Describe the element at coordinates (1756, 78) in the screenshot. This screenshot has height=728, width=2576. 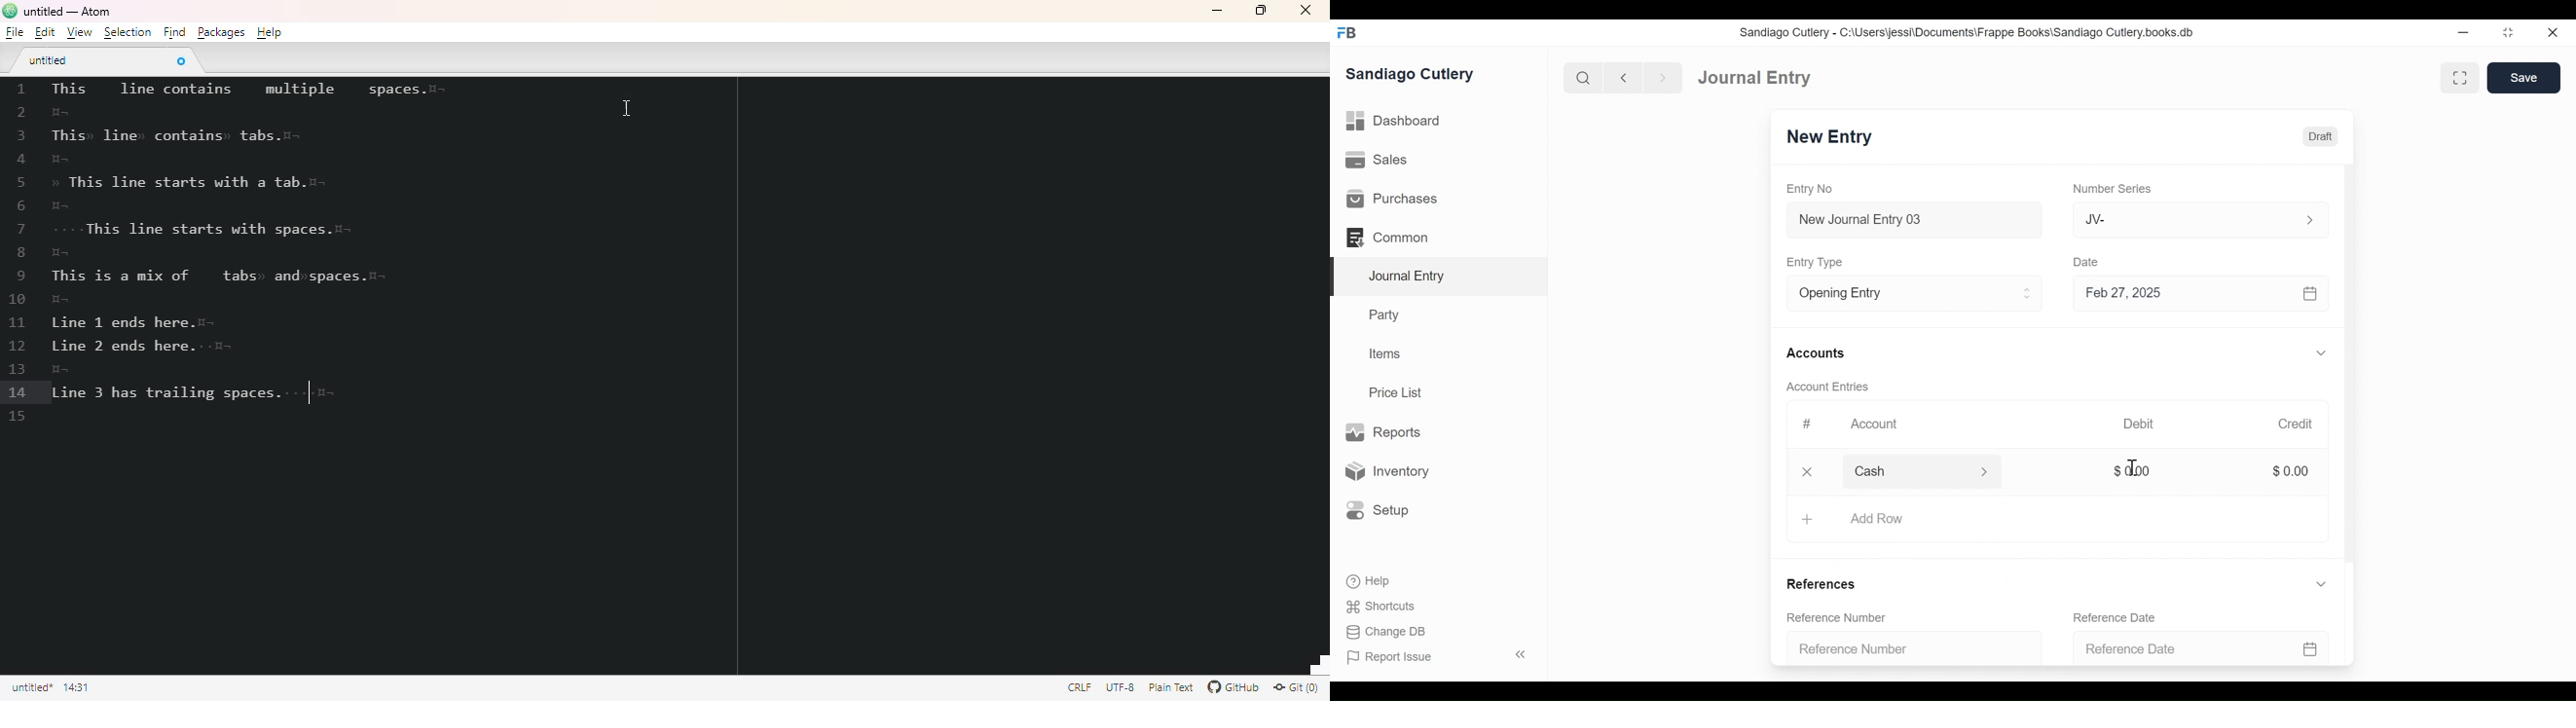
I see `Journal Entry` at that location.